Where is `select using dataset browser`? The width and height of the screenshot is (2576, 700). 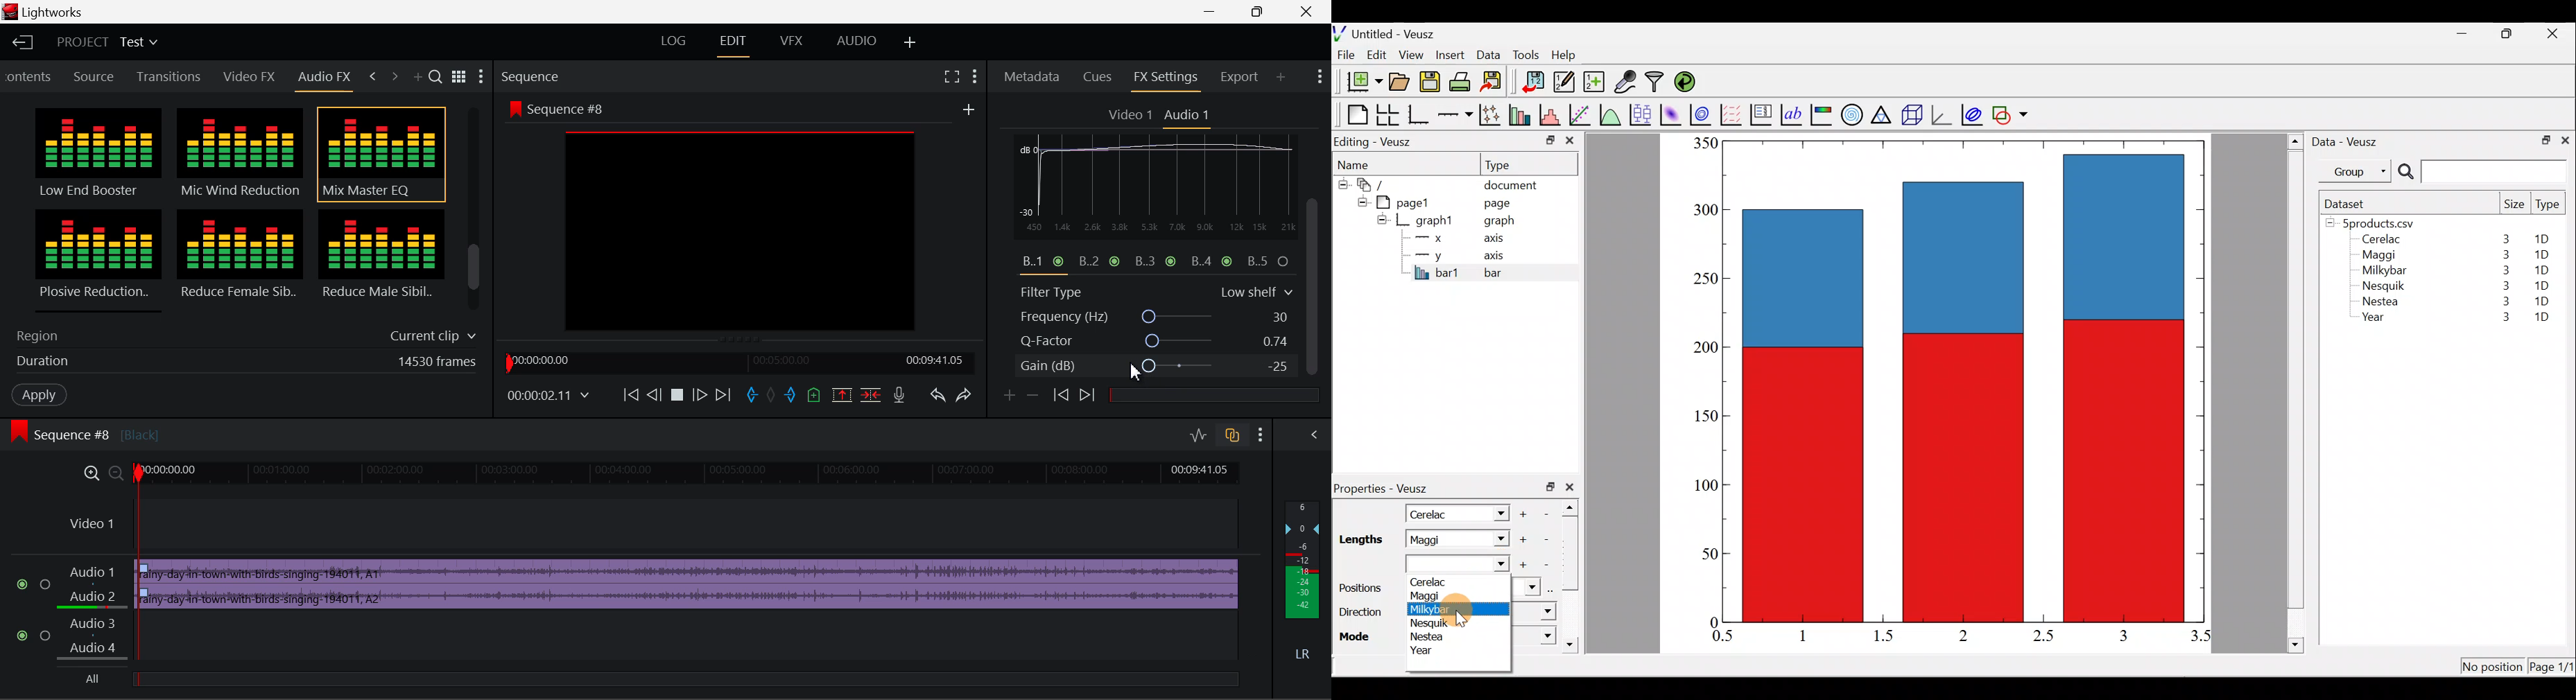 select using dataset browser is located at coordinates (1554, 589).